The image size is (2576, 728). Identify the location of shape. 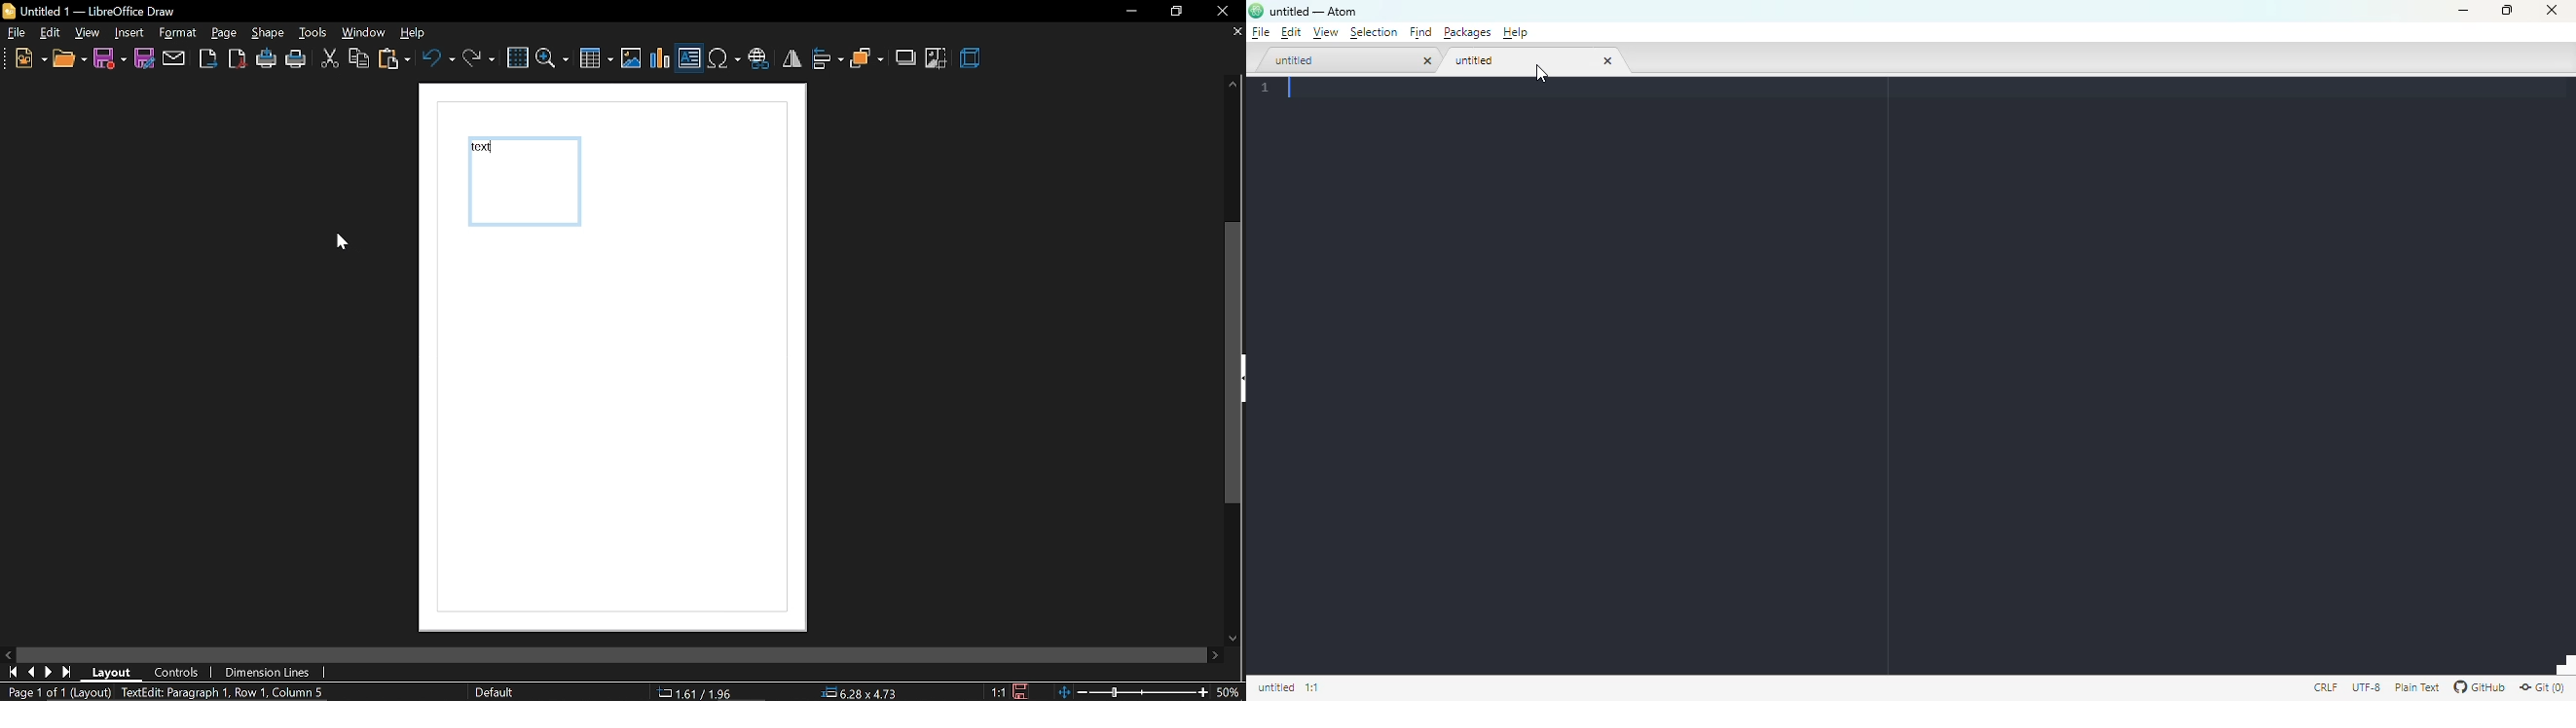
(270, 34).